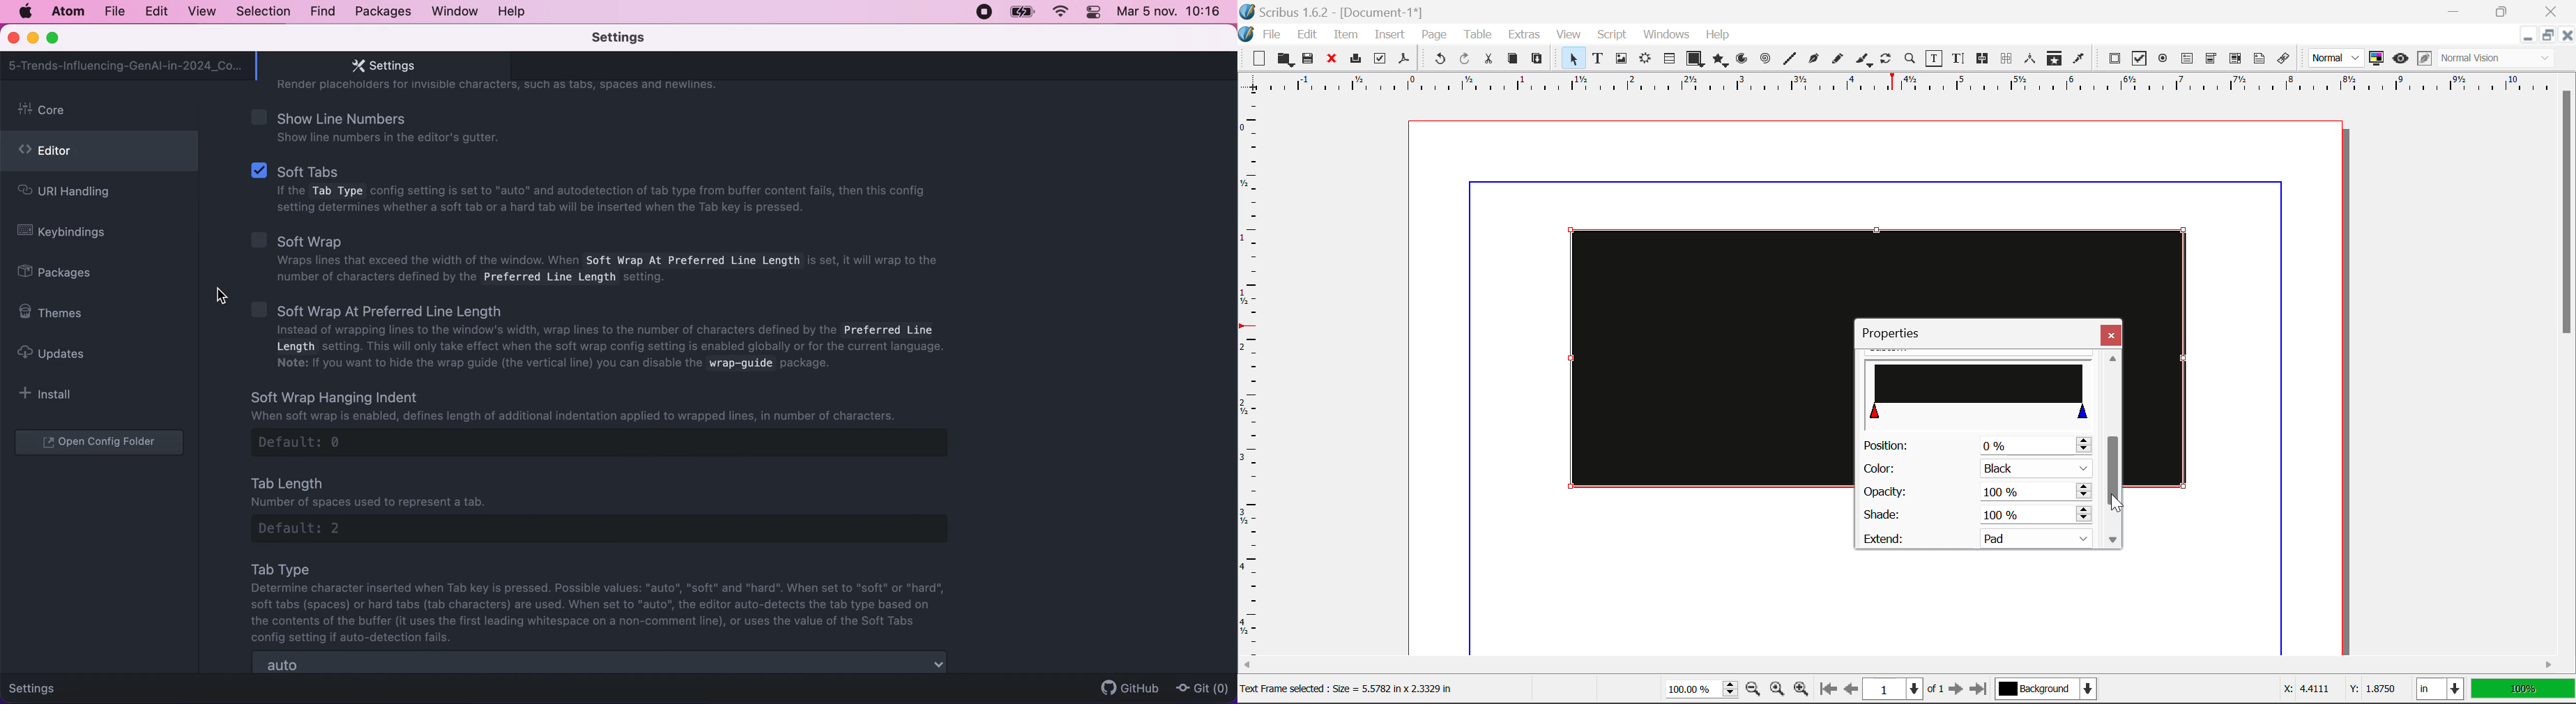  Describe the element at coordinates (1613, 35) in the screenshot. I see `Script` at that location.